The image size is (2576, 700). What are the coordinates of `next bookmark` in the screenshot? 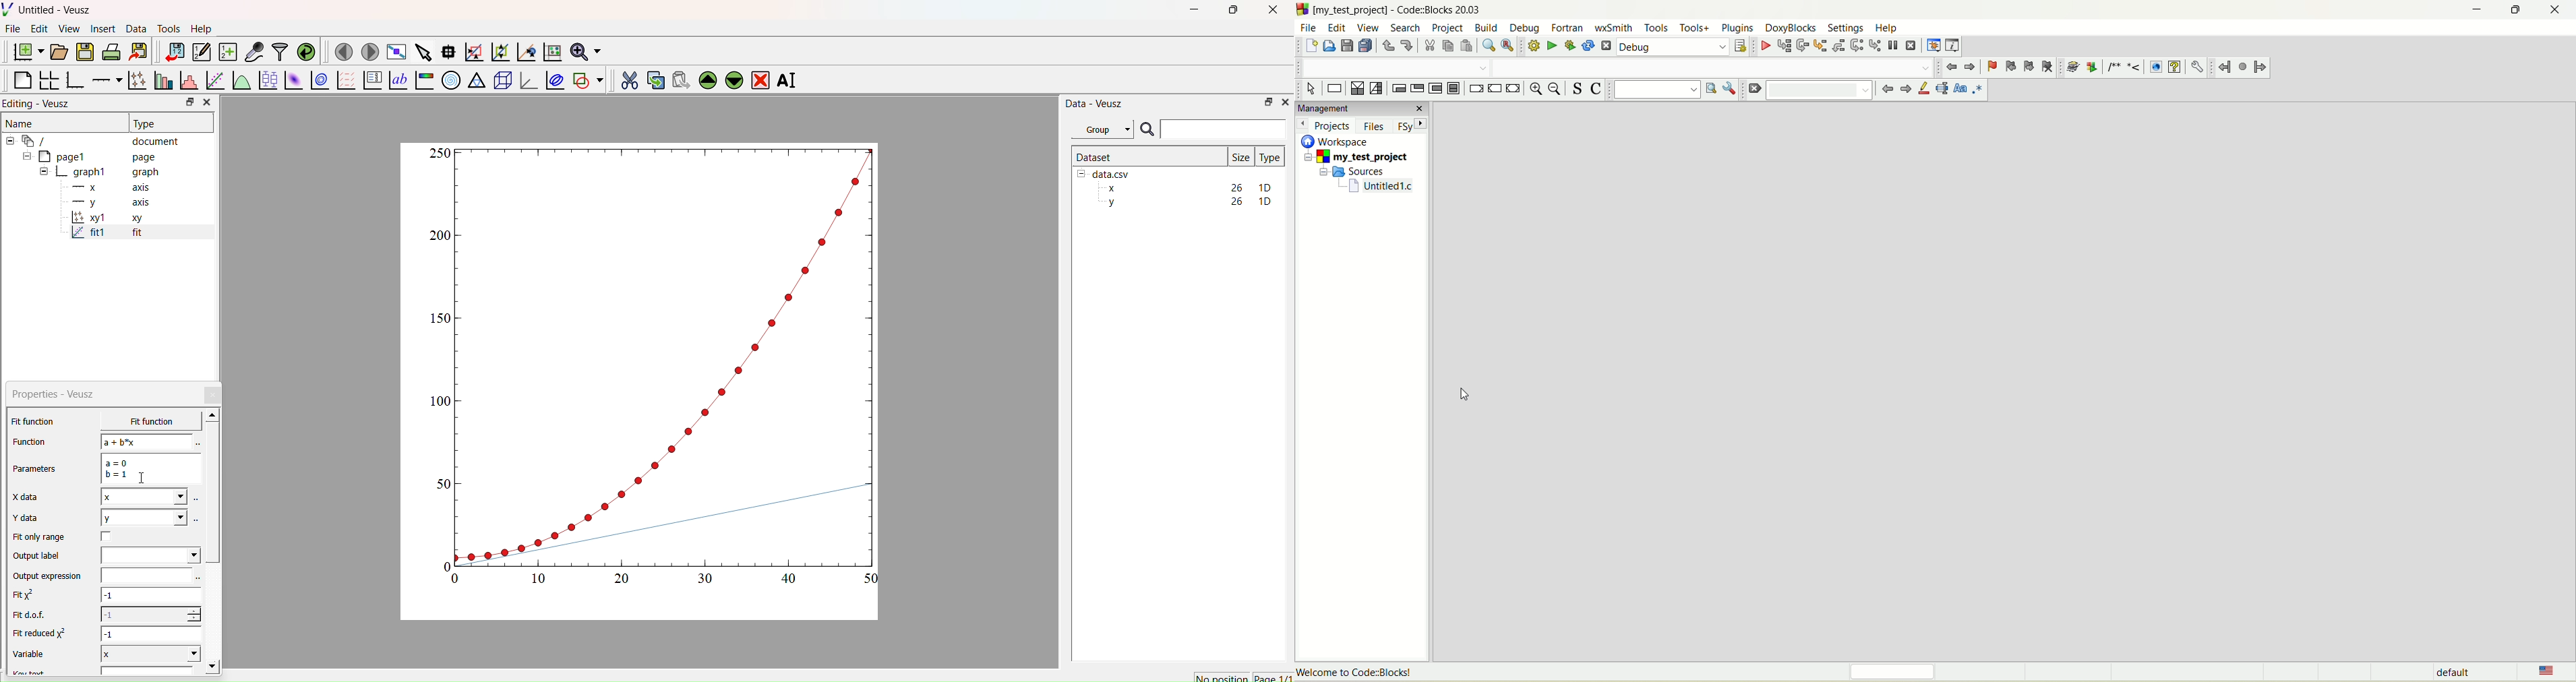 It's located at (2029, 67).